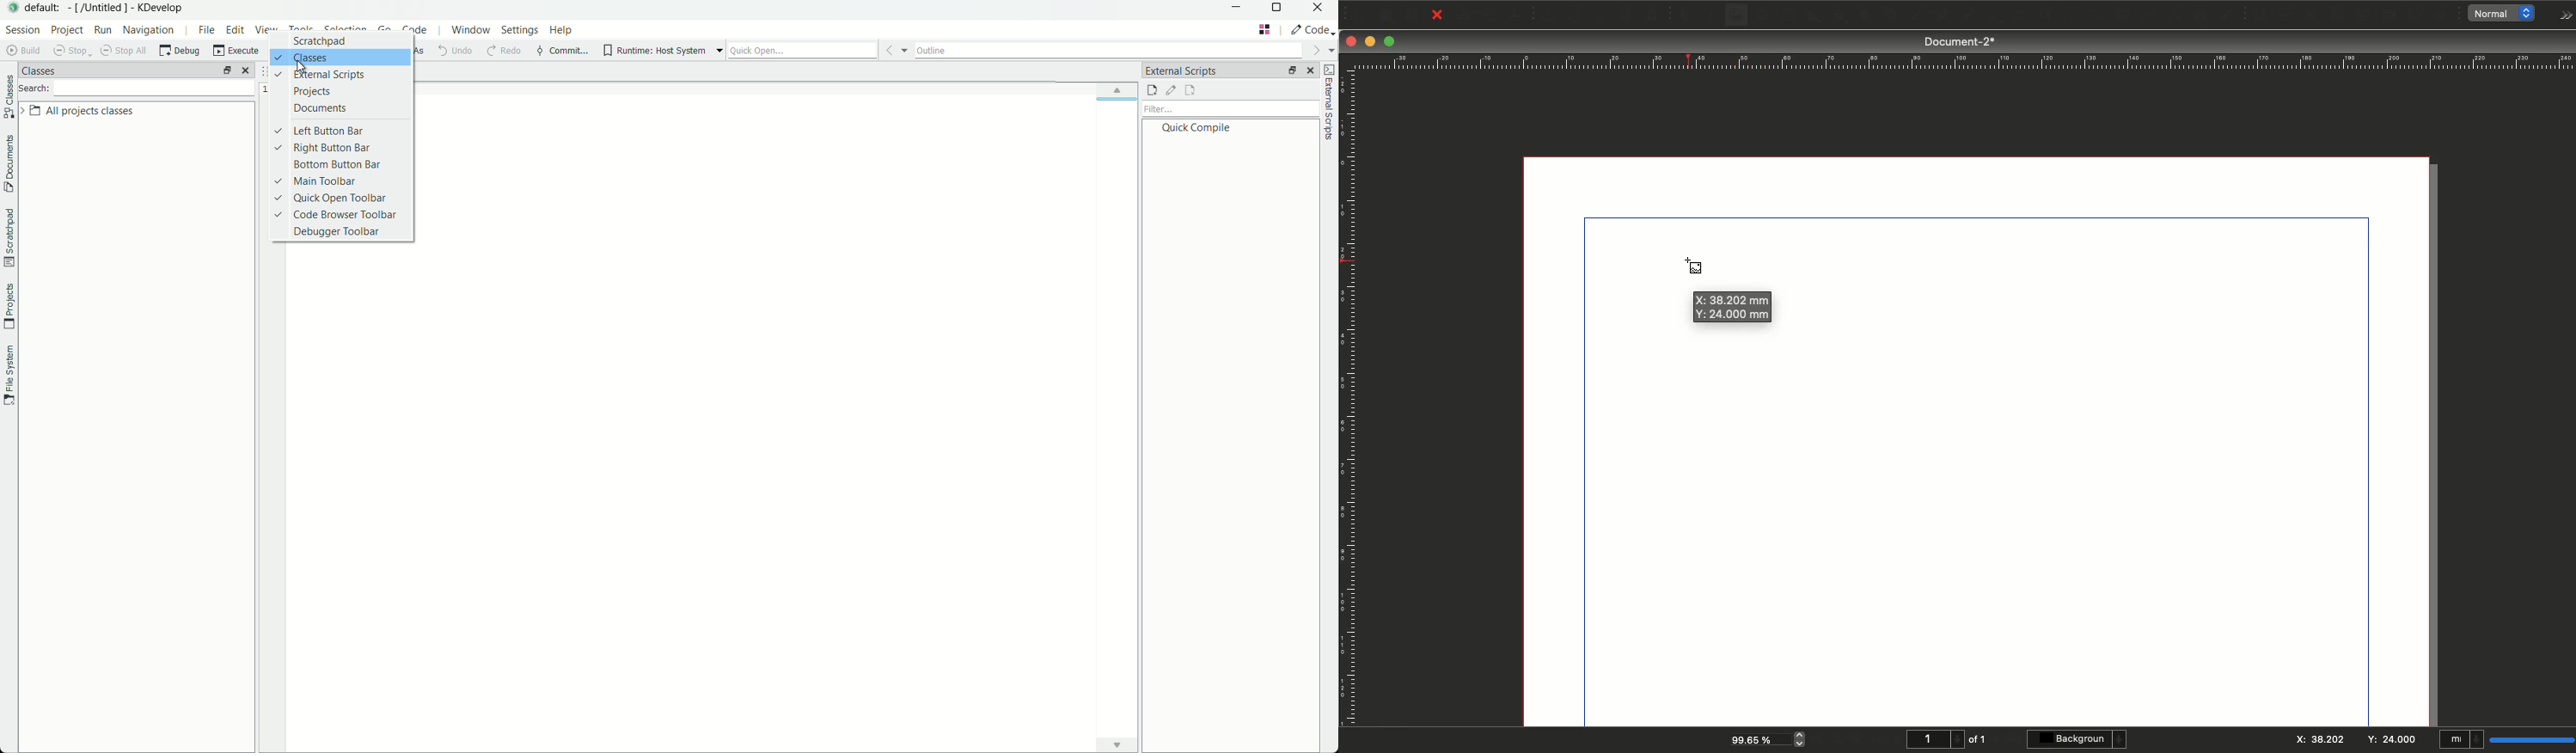 This screenshot has width=2576, height=756. Describe the element at coordinates (2317, 739) in the screenshot. I see `X:38.202` at that location.